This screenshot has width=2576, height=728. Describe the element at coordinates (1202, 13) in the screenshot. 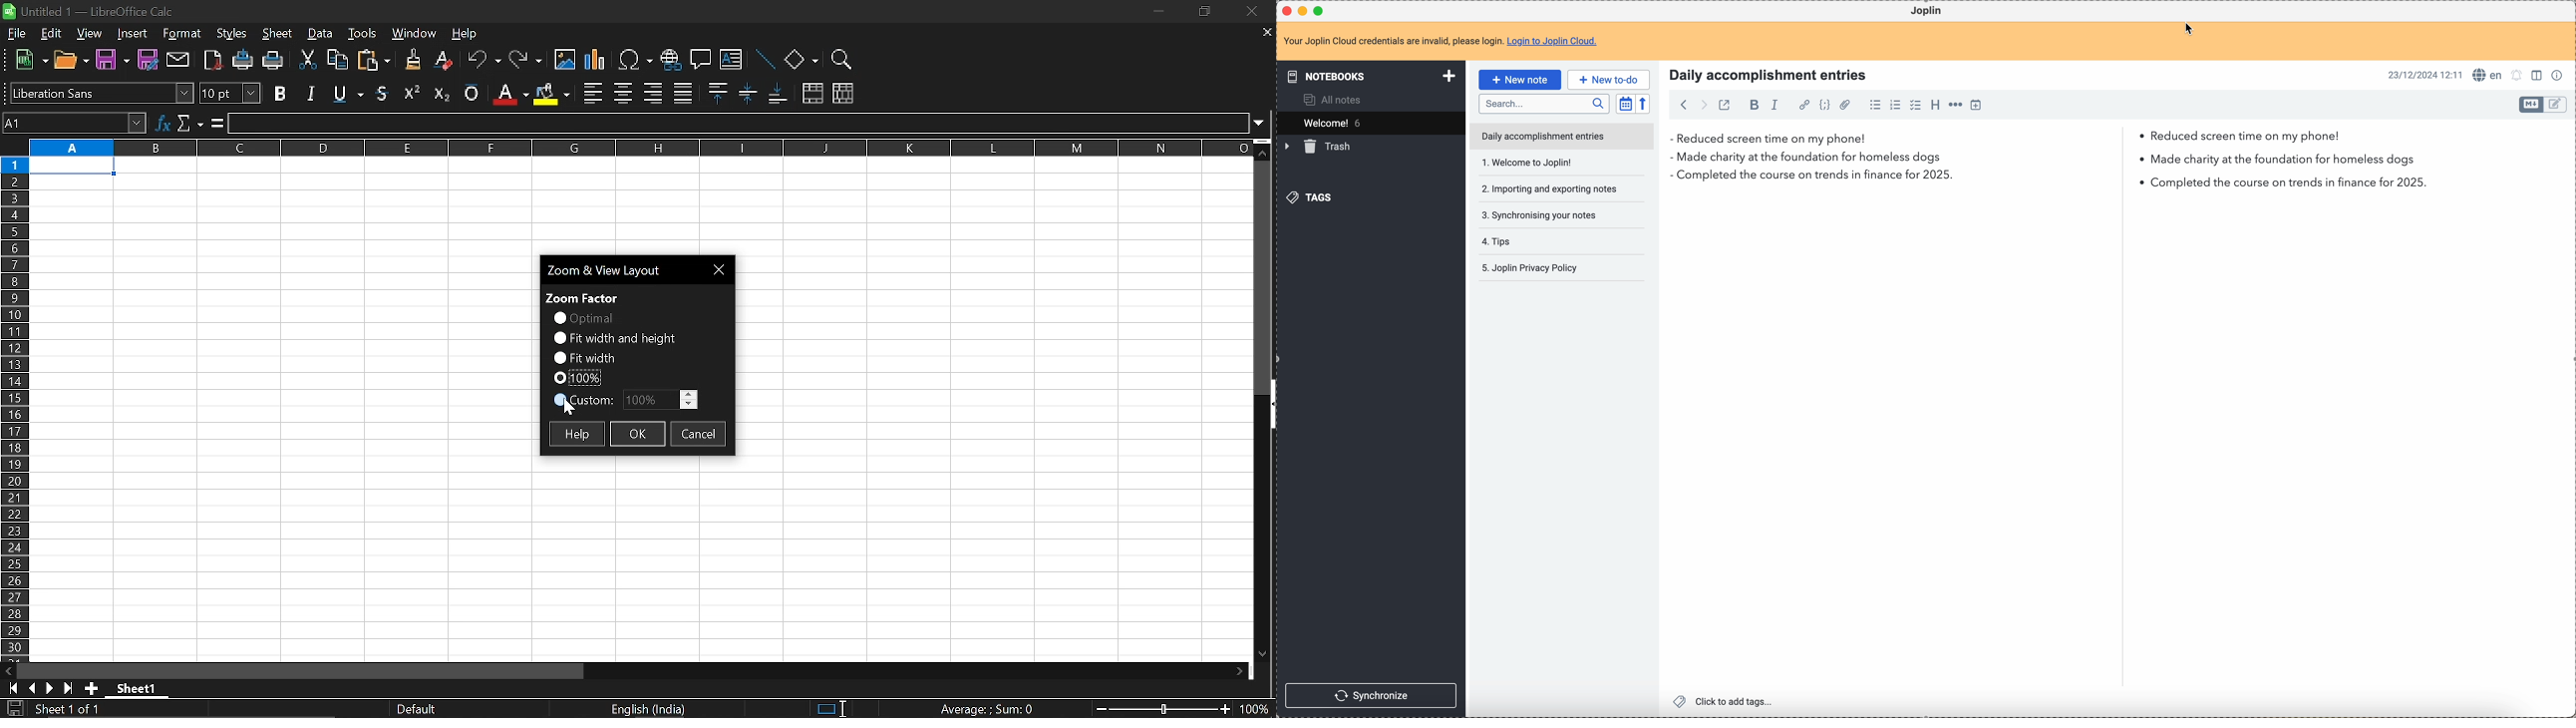

I see `restore down` at that location.